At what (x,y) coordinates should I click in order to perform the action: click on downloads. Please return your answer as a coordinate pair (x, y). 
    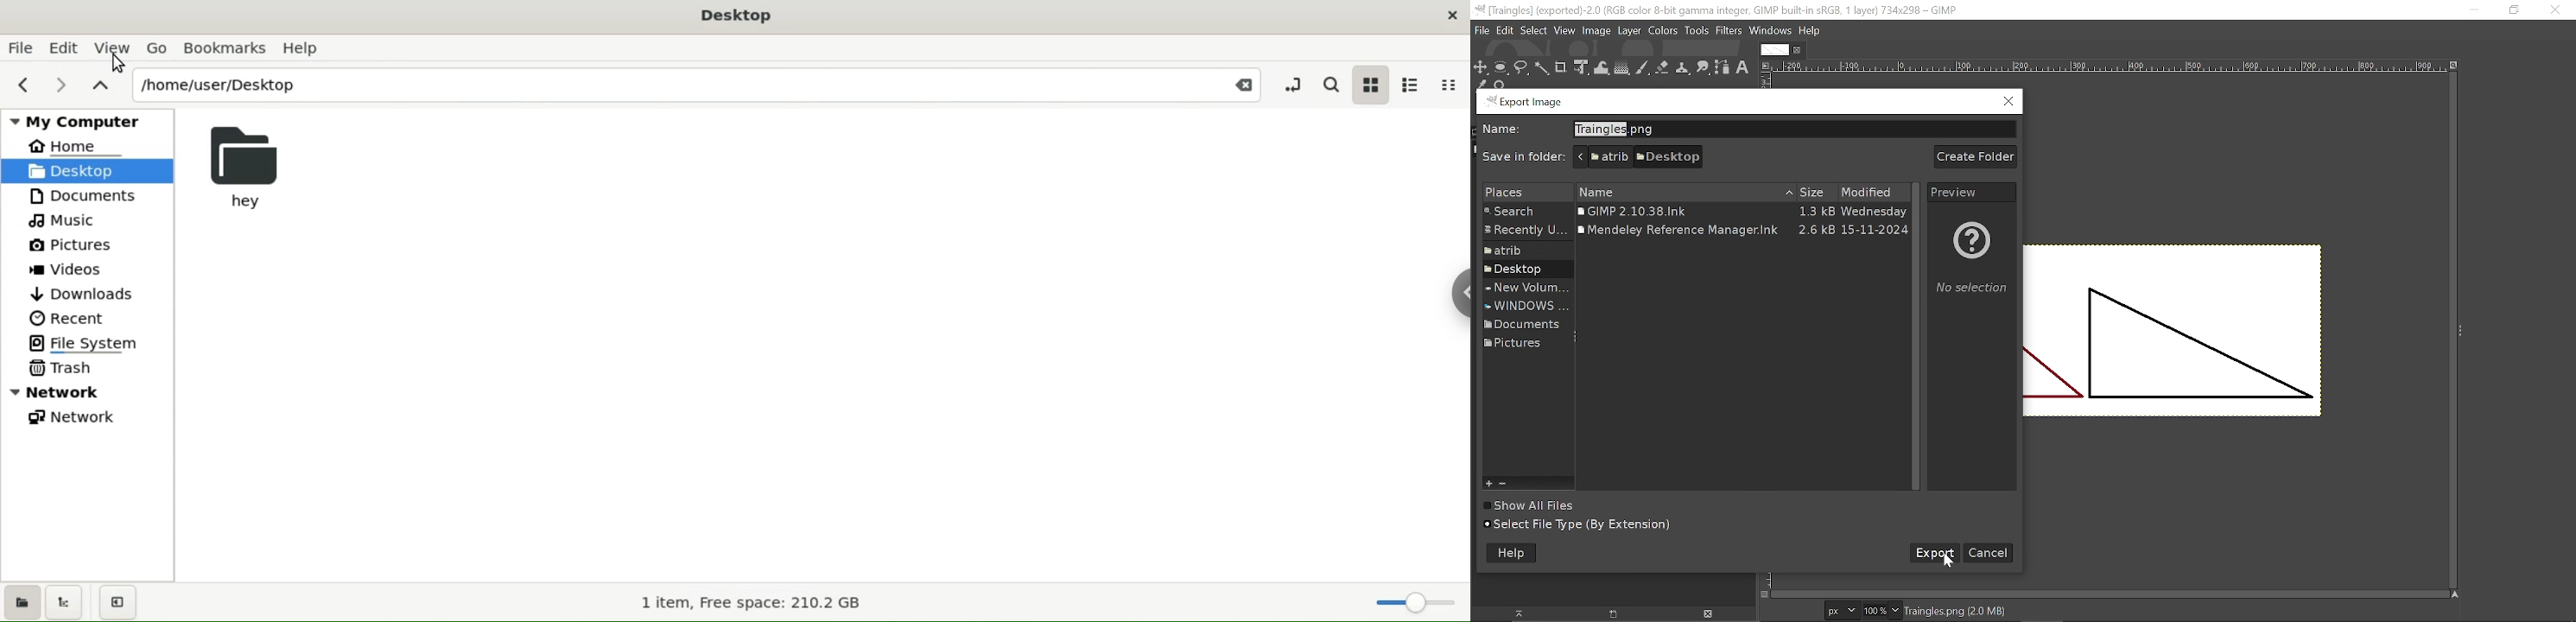
    Looking at the image, I should click on (85, 291).